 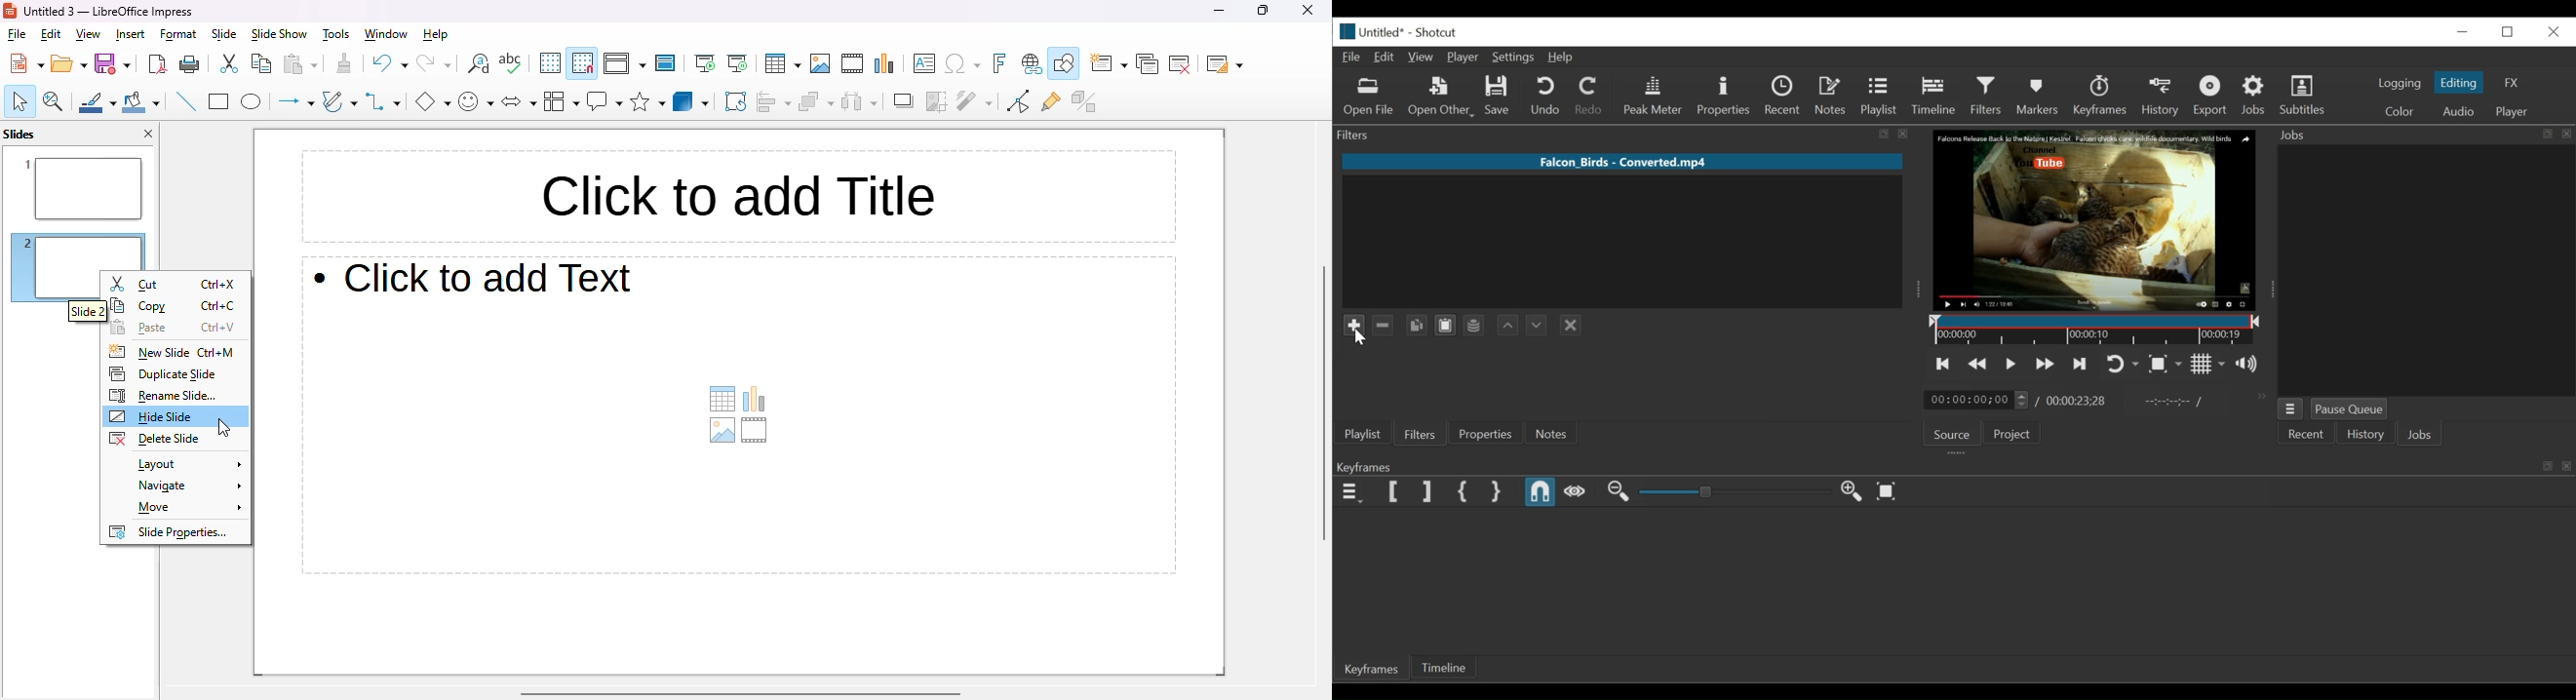 What do you see at coordinates (1535, 325) in the screenshot?
I see `Move filter down` at bounding box center [1535, 325].